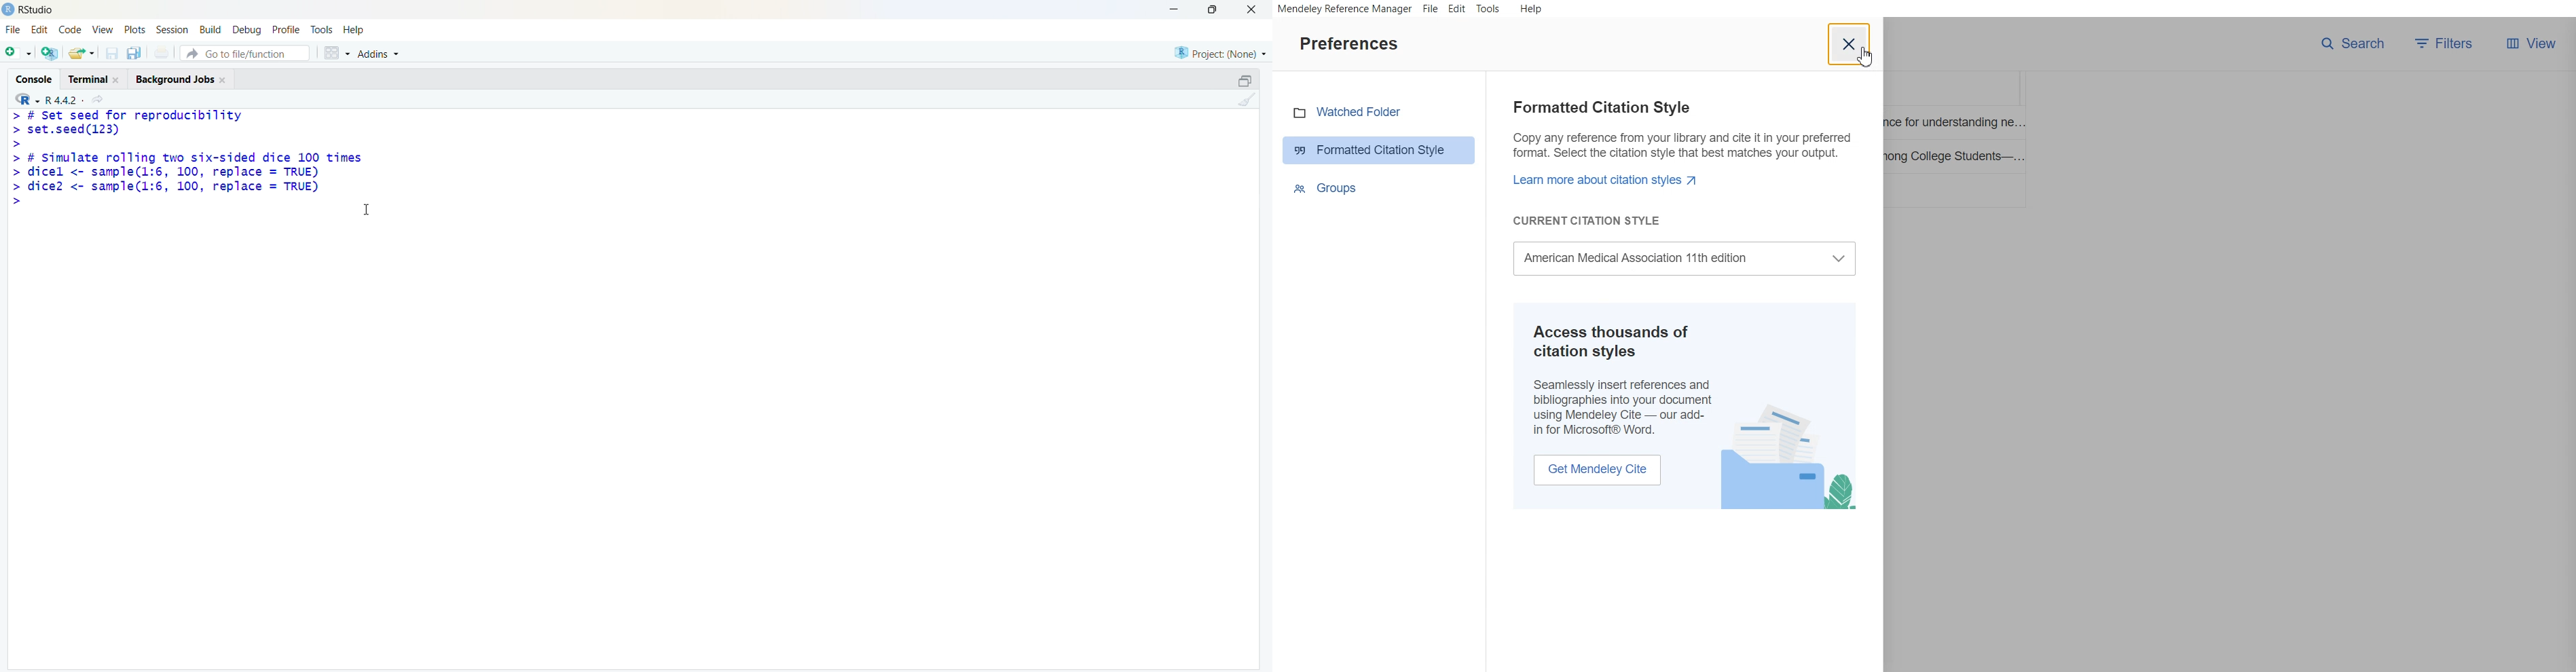 Image resolution: width=2576 pixels, height=672 pixels. I want to click on R 4.4.2, so click(65, 101).